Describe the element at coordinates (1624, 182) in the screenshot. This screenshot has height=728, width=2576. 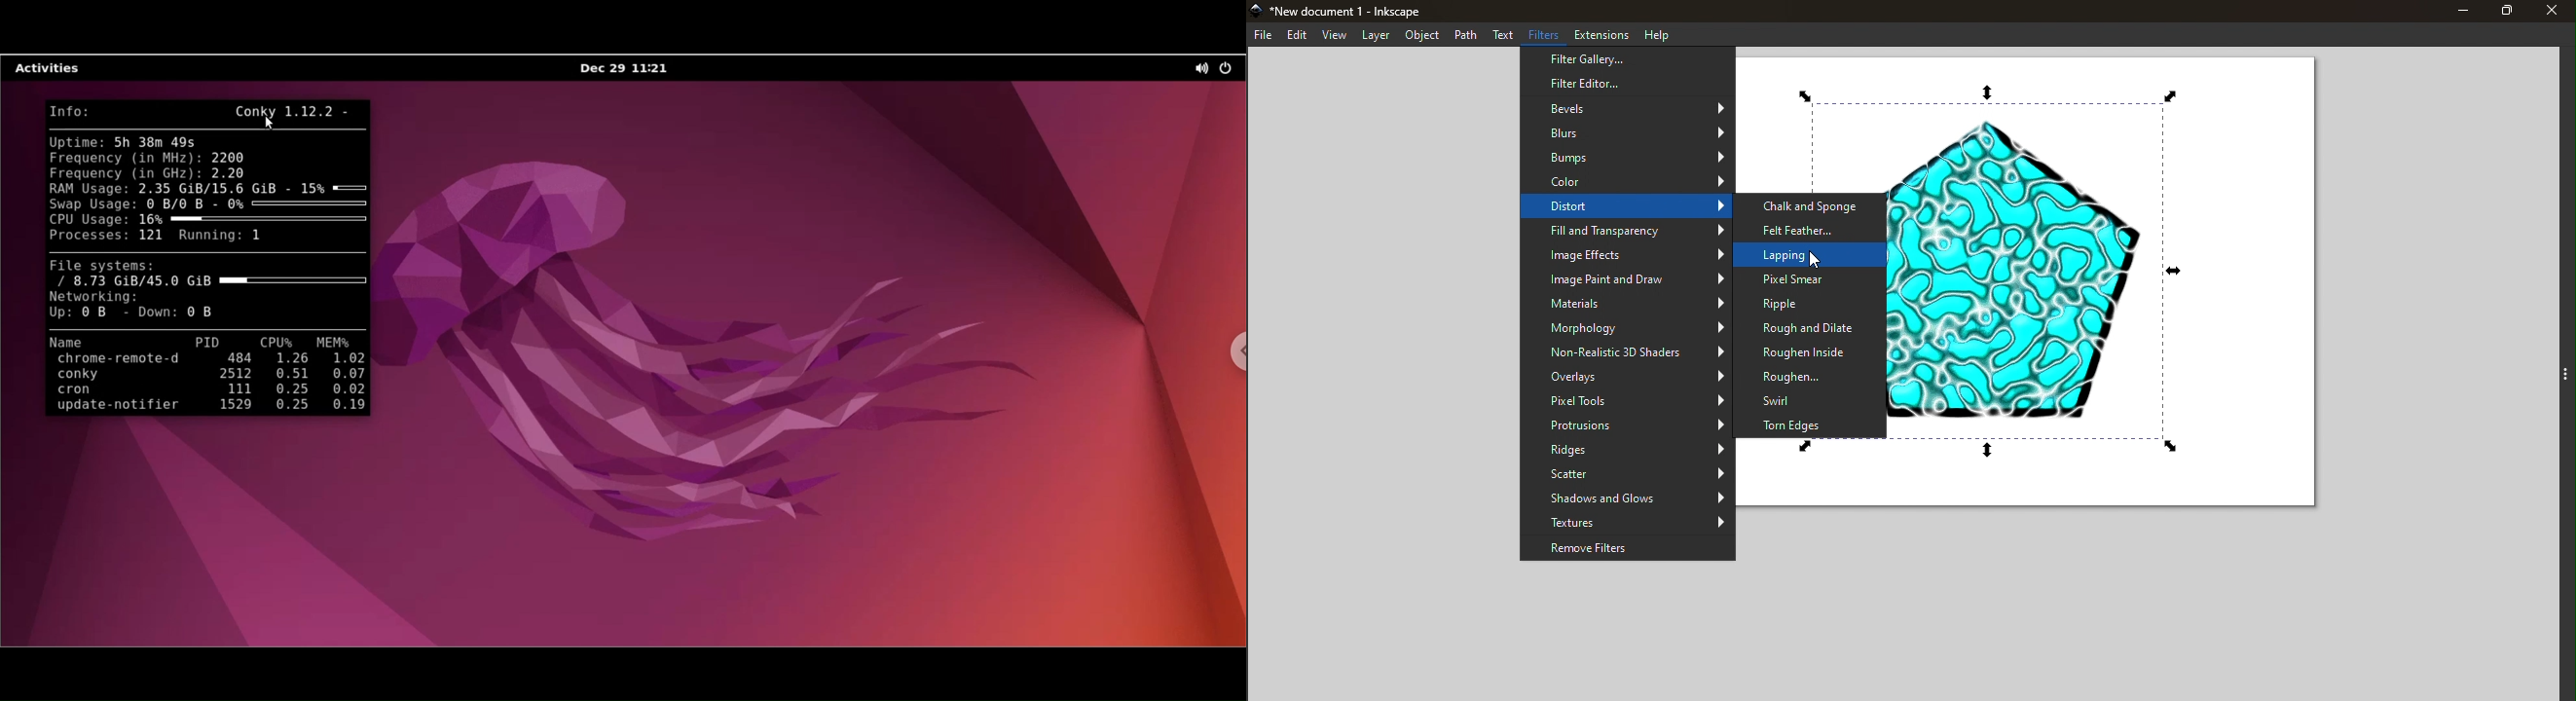
I see `Color` at that location.